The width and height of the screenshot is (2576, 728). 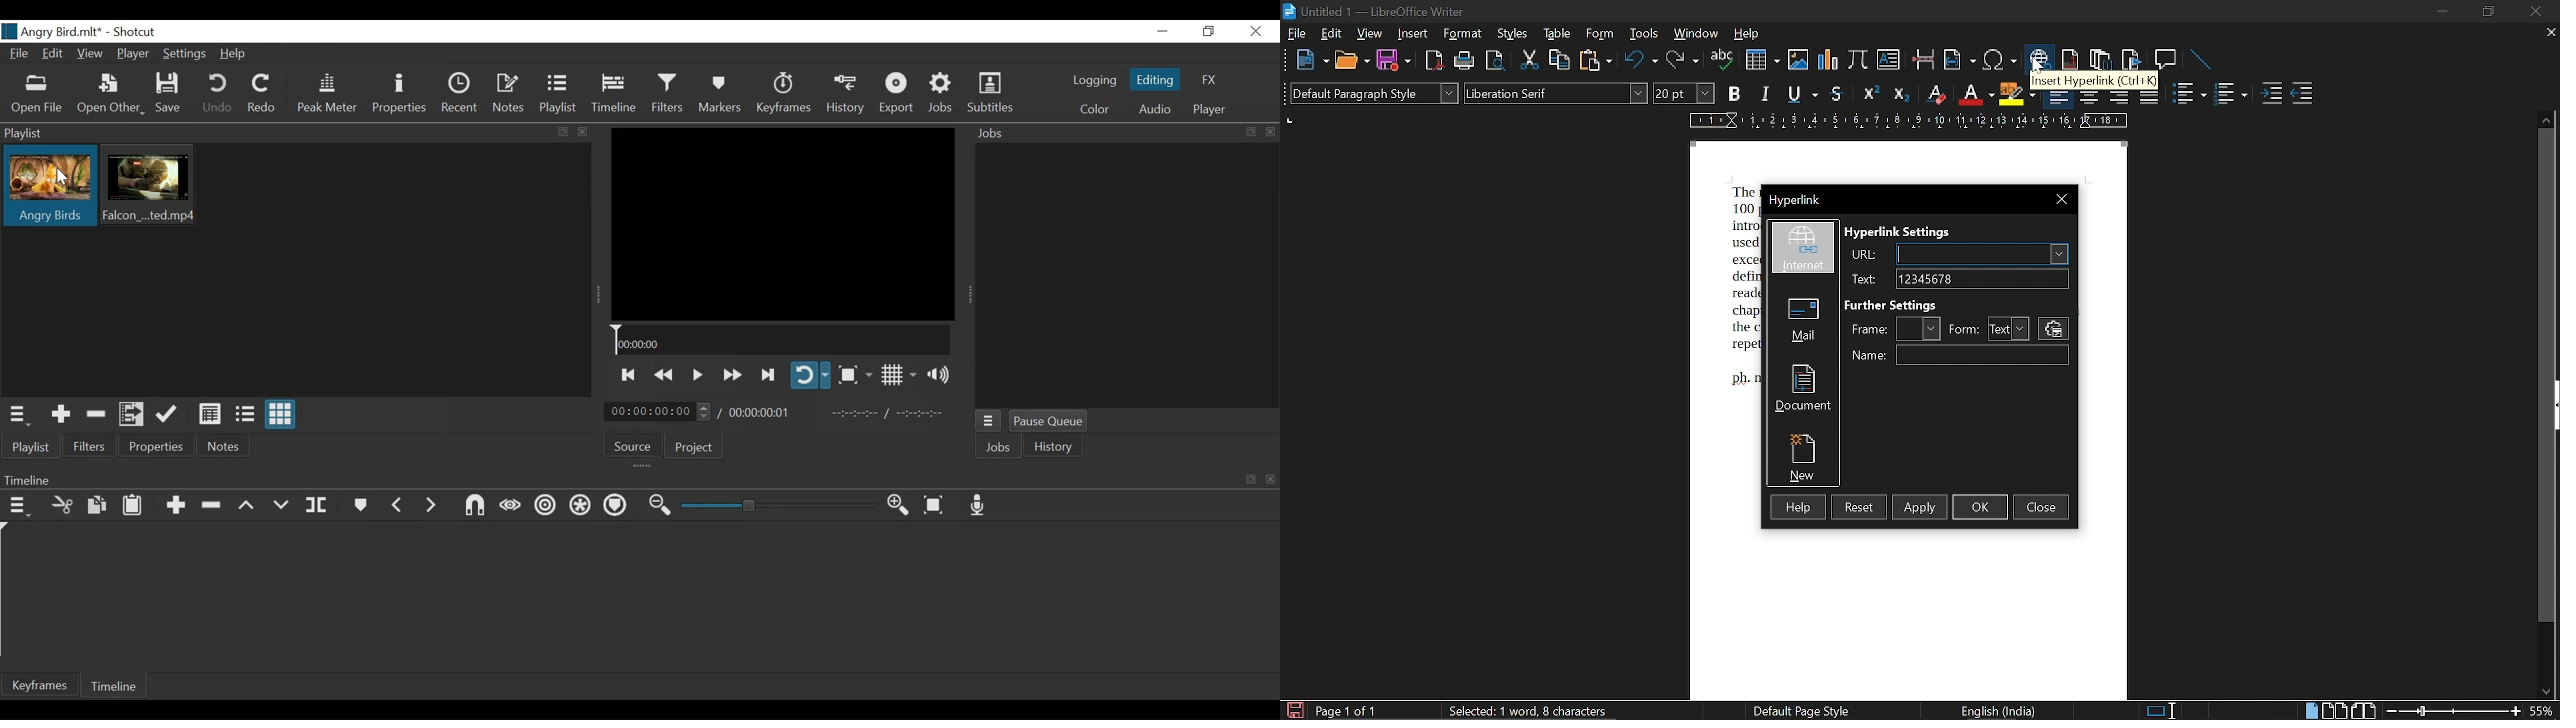 I want to click on Jobs Panel, so click(x=1123, y=132).